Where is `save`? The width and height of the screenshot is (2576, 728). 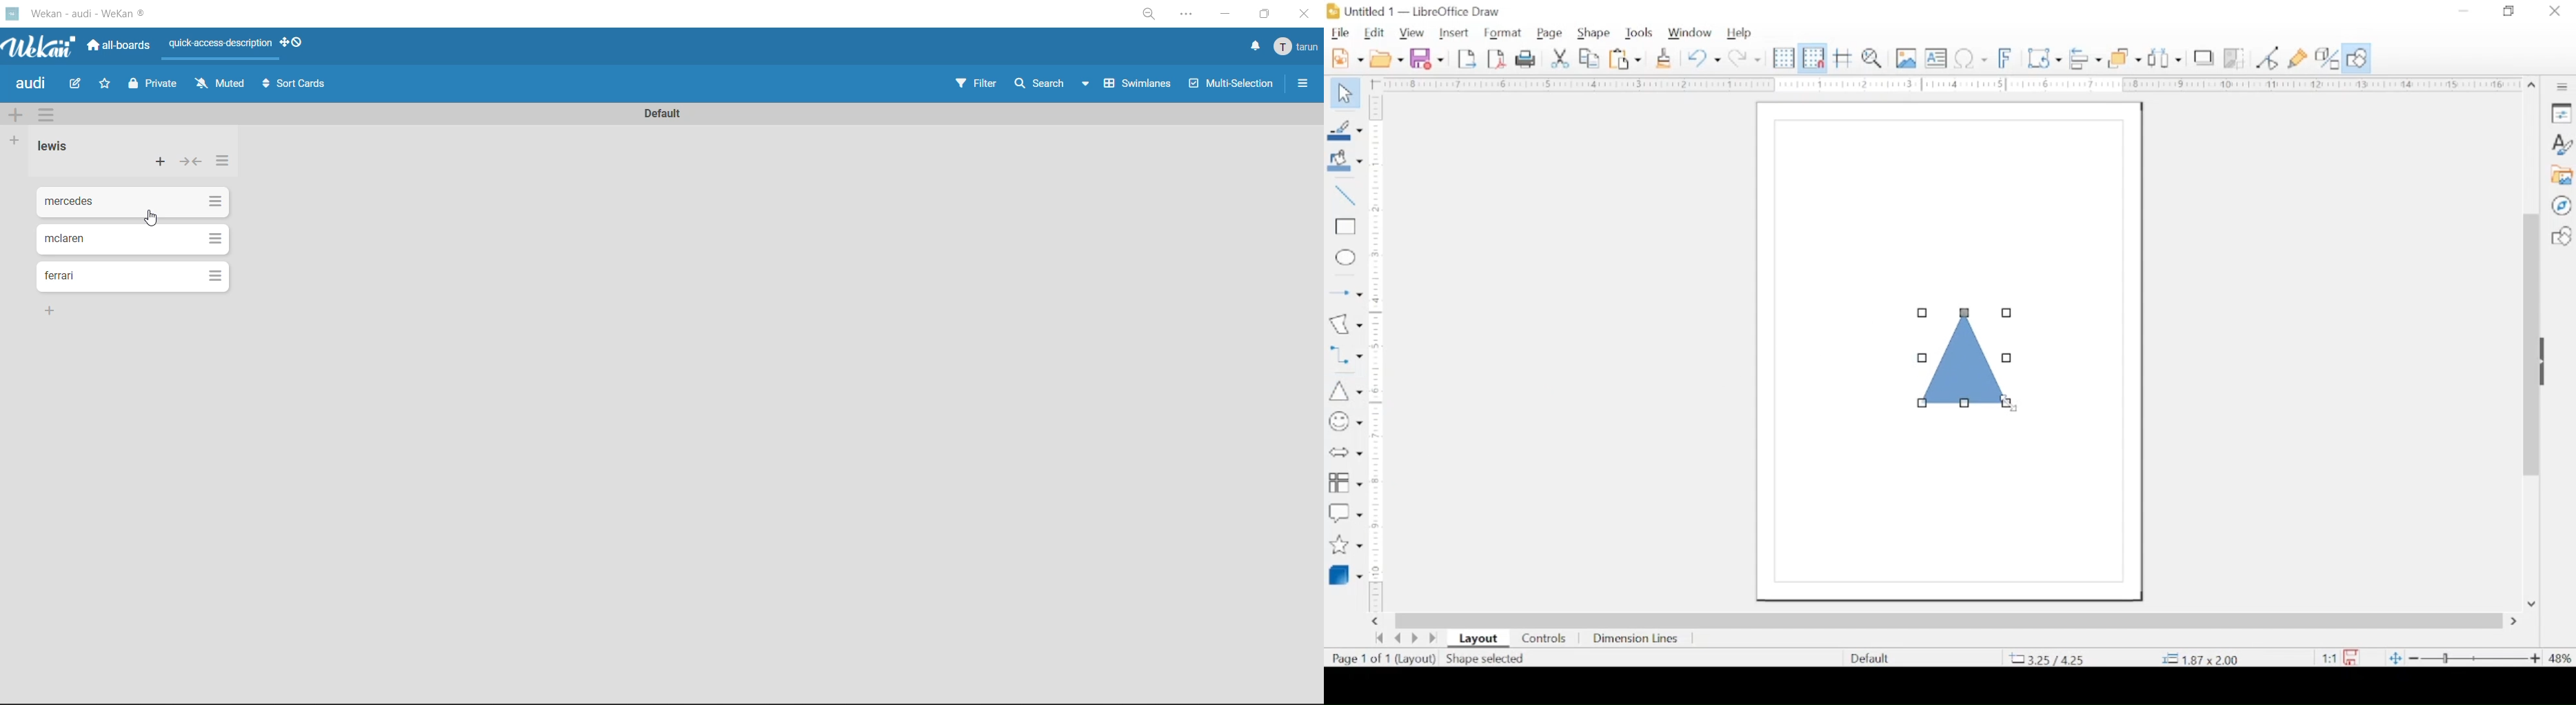 save is located at coordinates (1428, 57).